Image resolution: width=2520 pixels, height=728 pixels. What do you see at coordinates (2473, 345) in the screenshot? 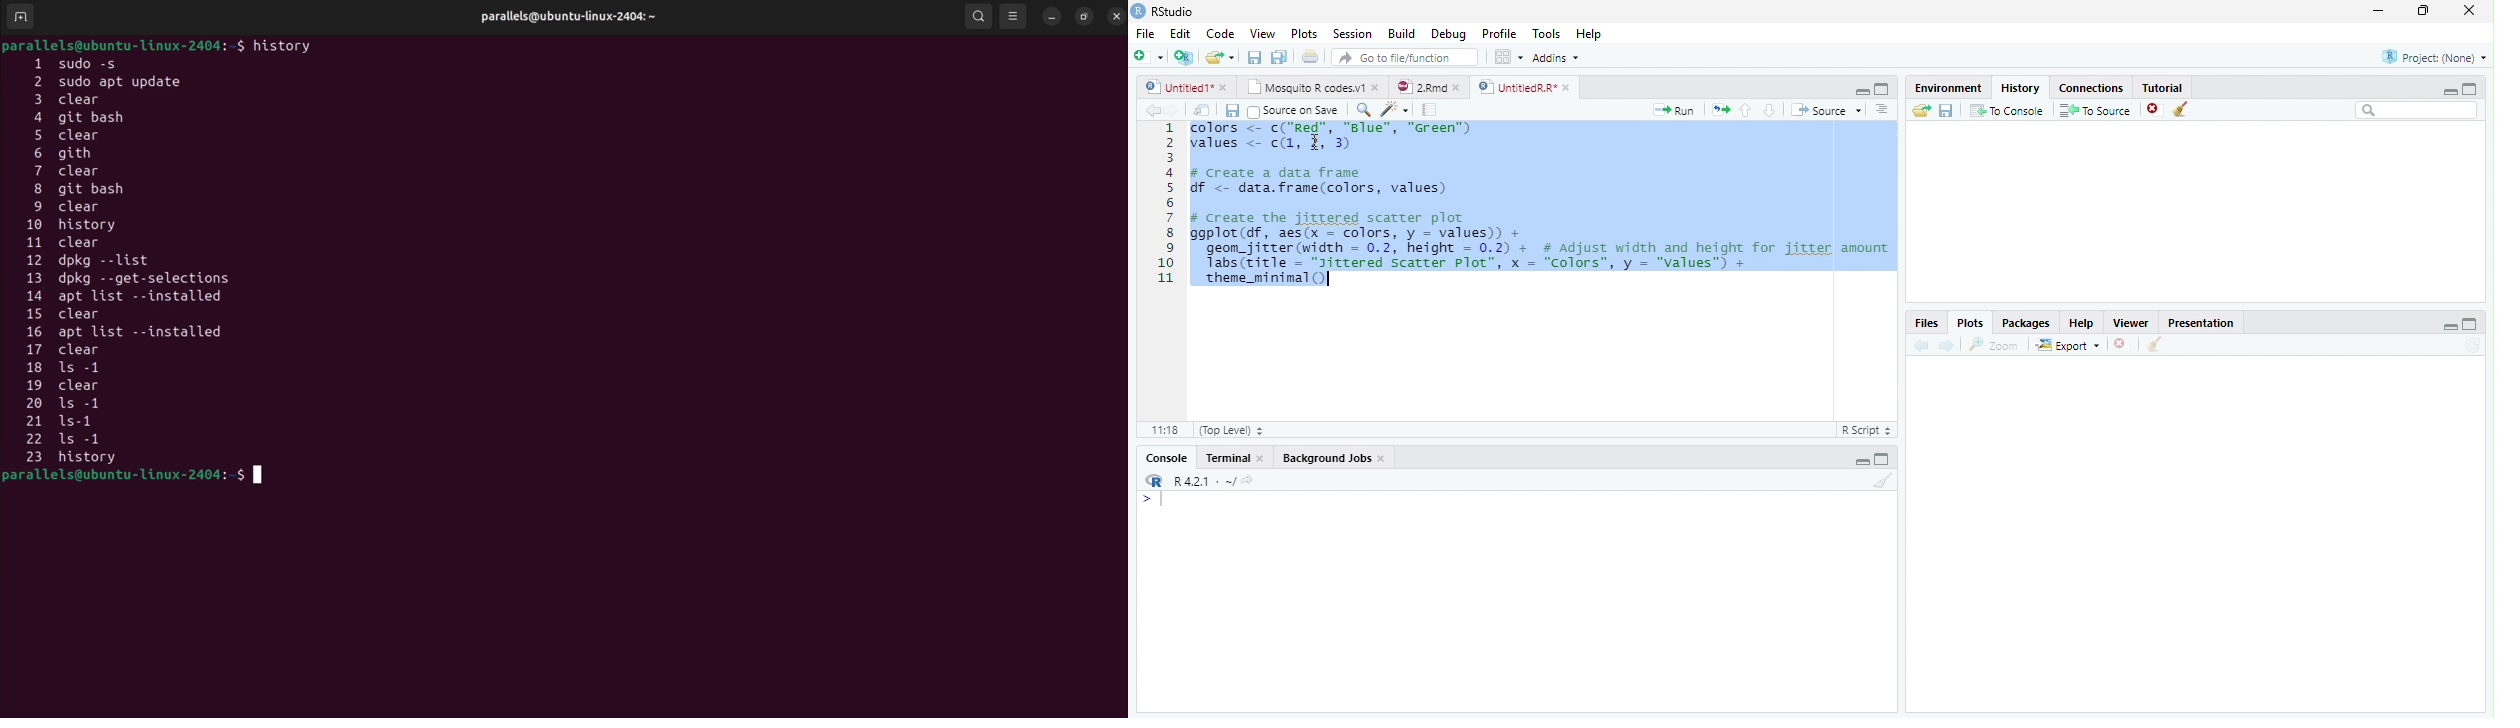
I see `Refresh current plot` at bounding box center [2473, 345].